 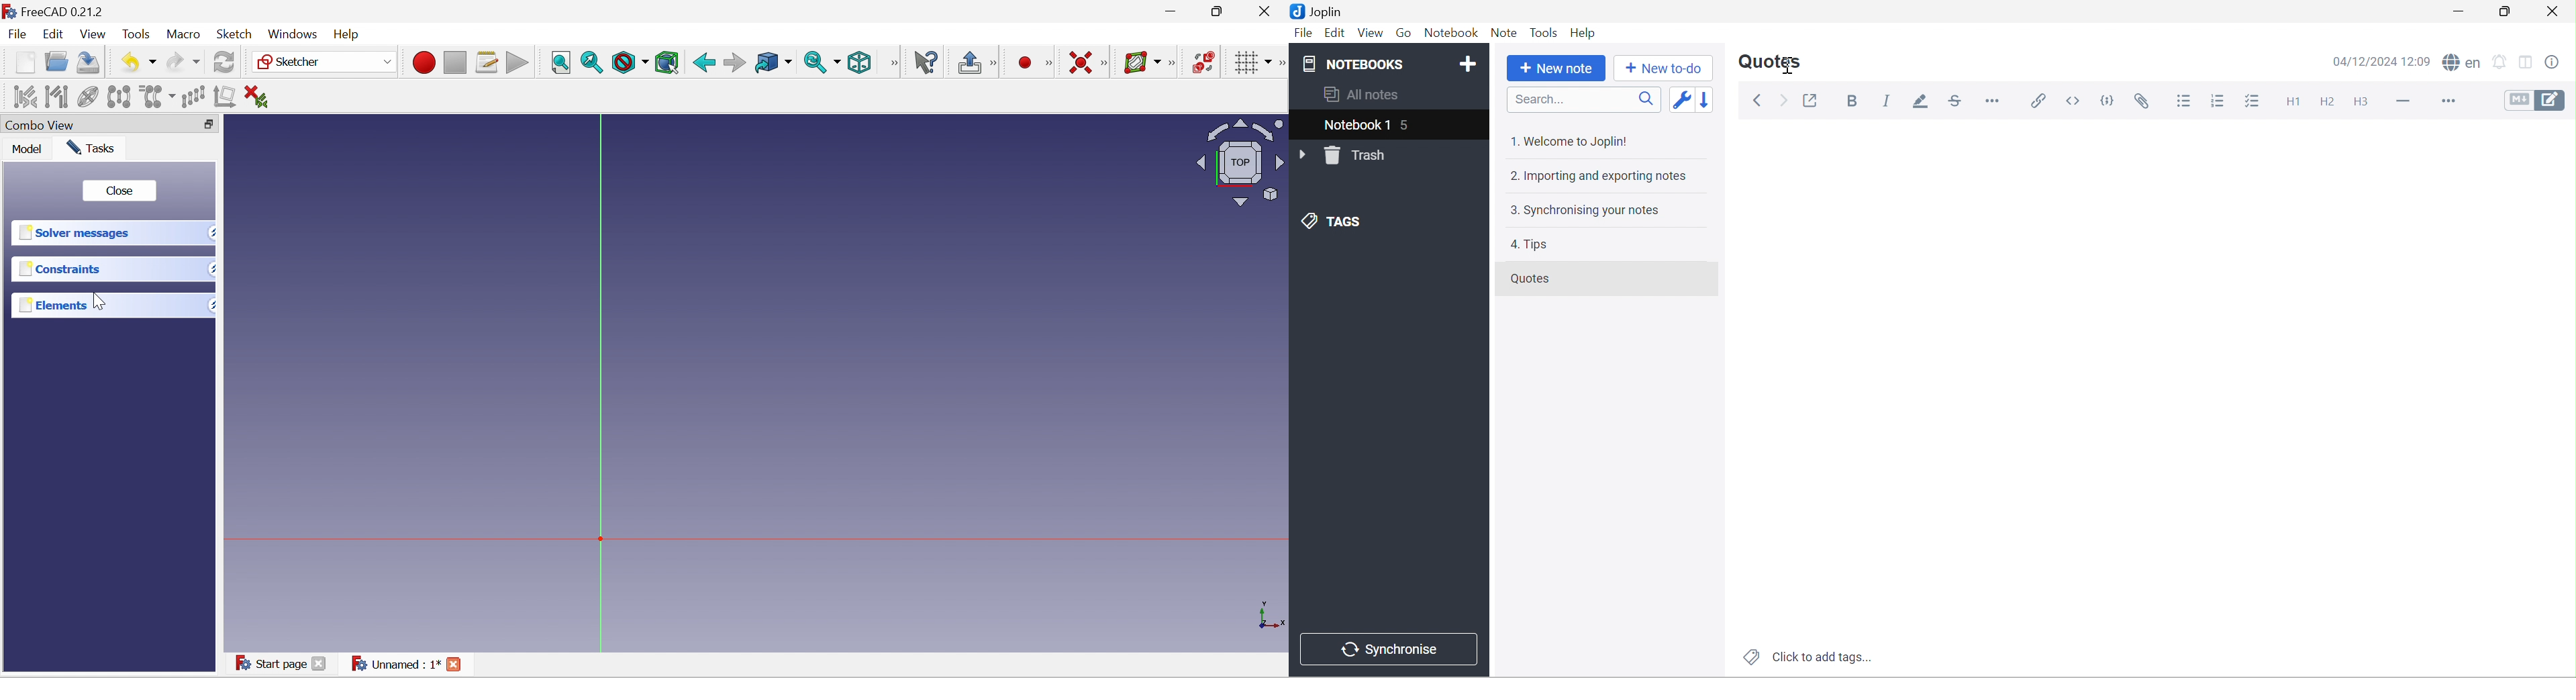 I want to click on Highlight, so click(x=1922, y=103).